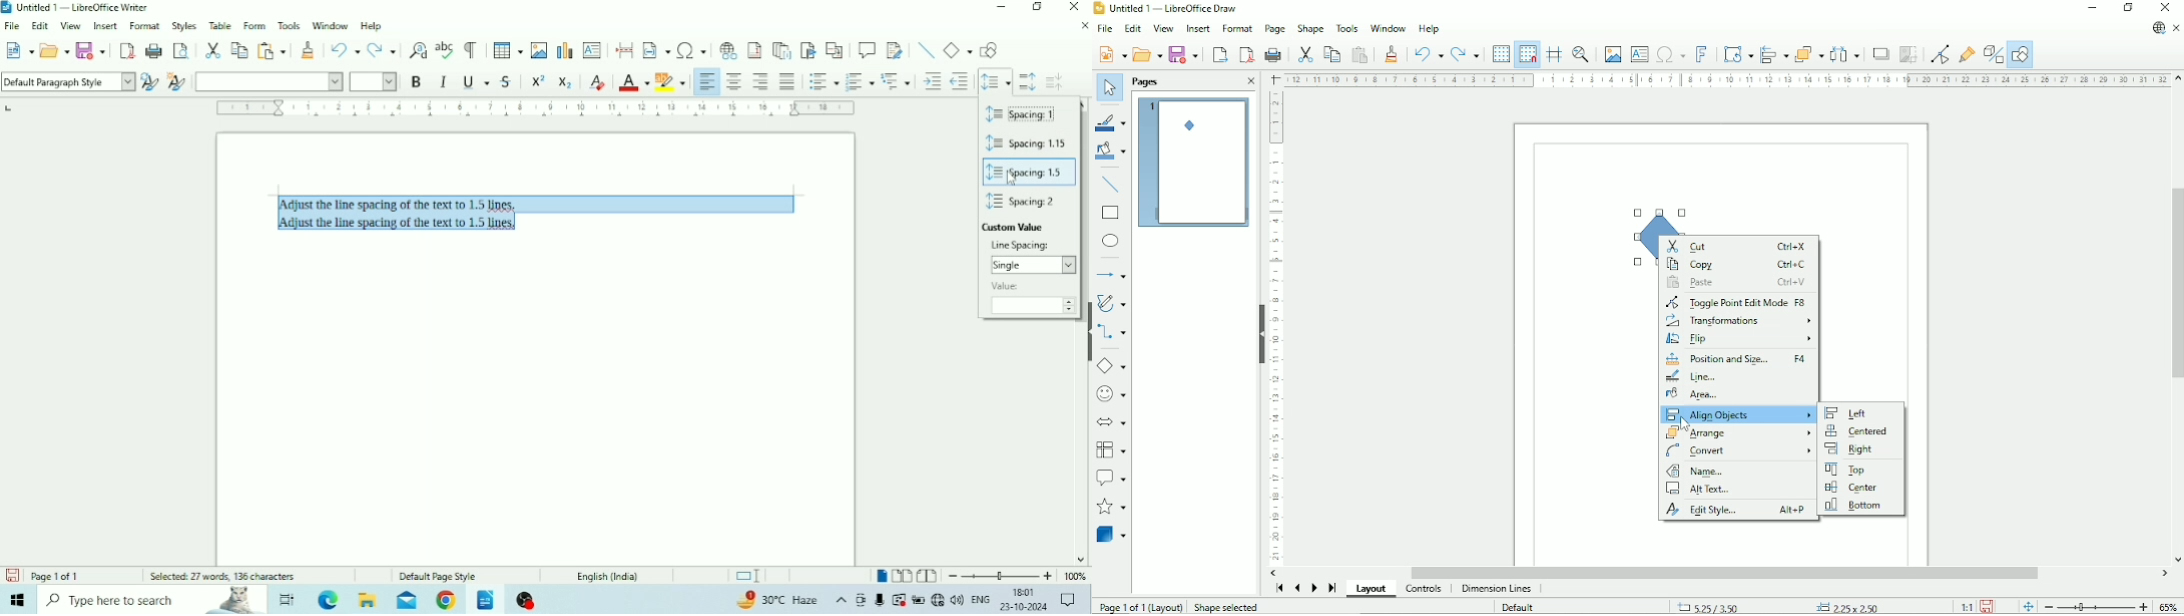 This screenshot has width=2184, height=616. I want to click on Print, so click(154, 49).